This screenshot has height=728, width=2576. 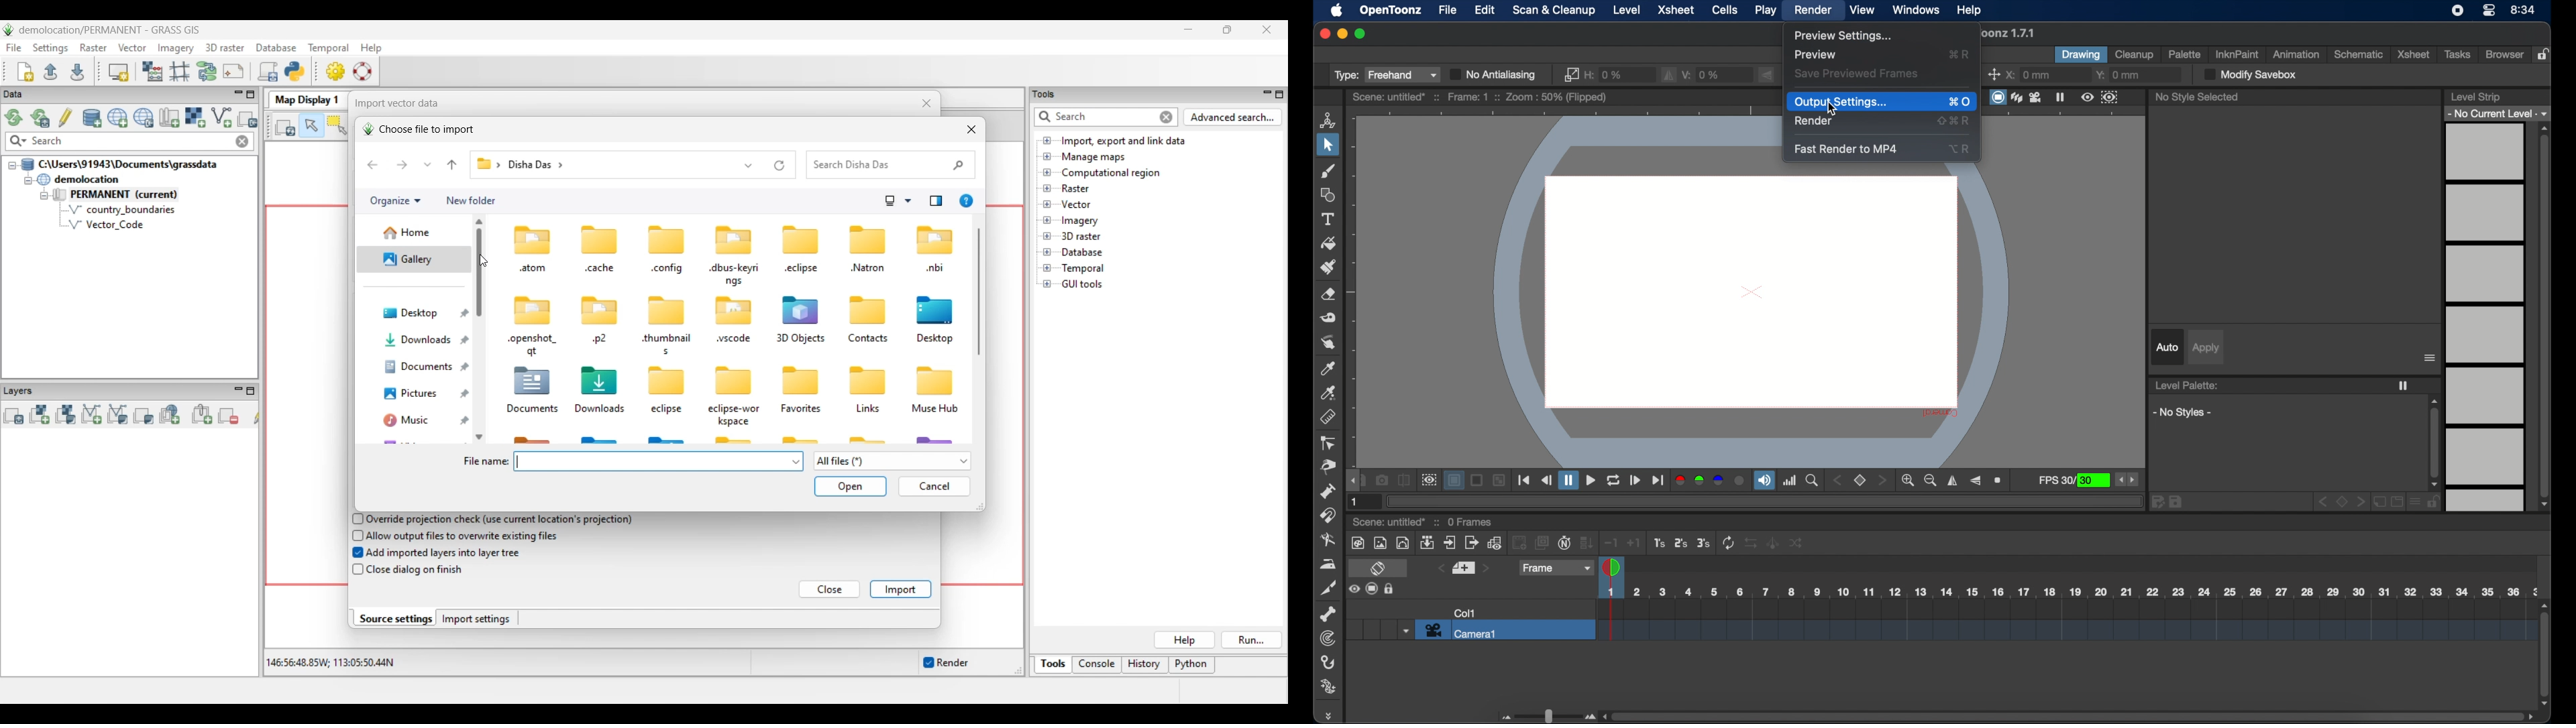 I want to click on link, so click(x=1569, y=74).